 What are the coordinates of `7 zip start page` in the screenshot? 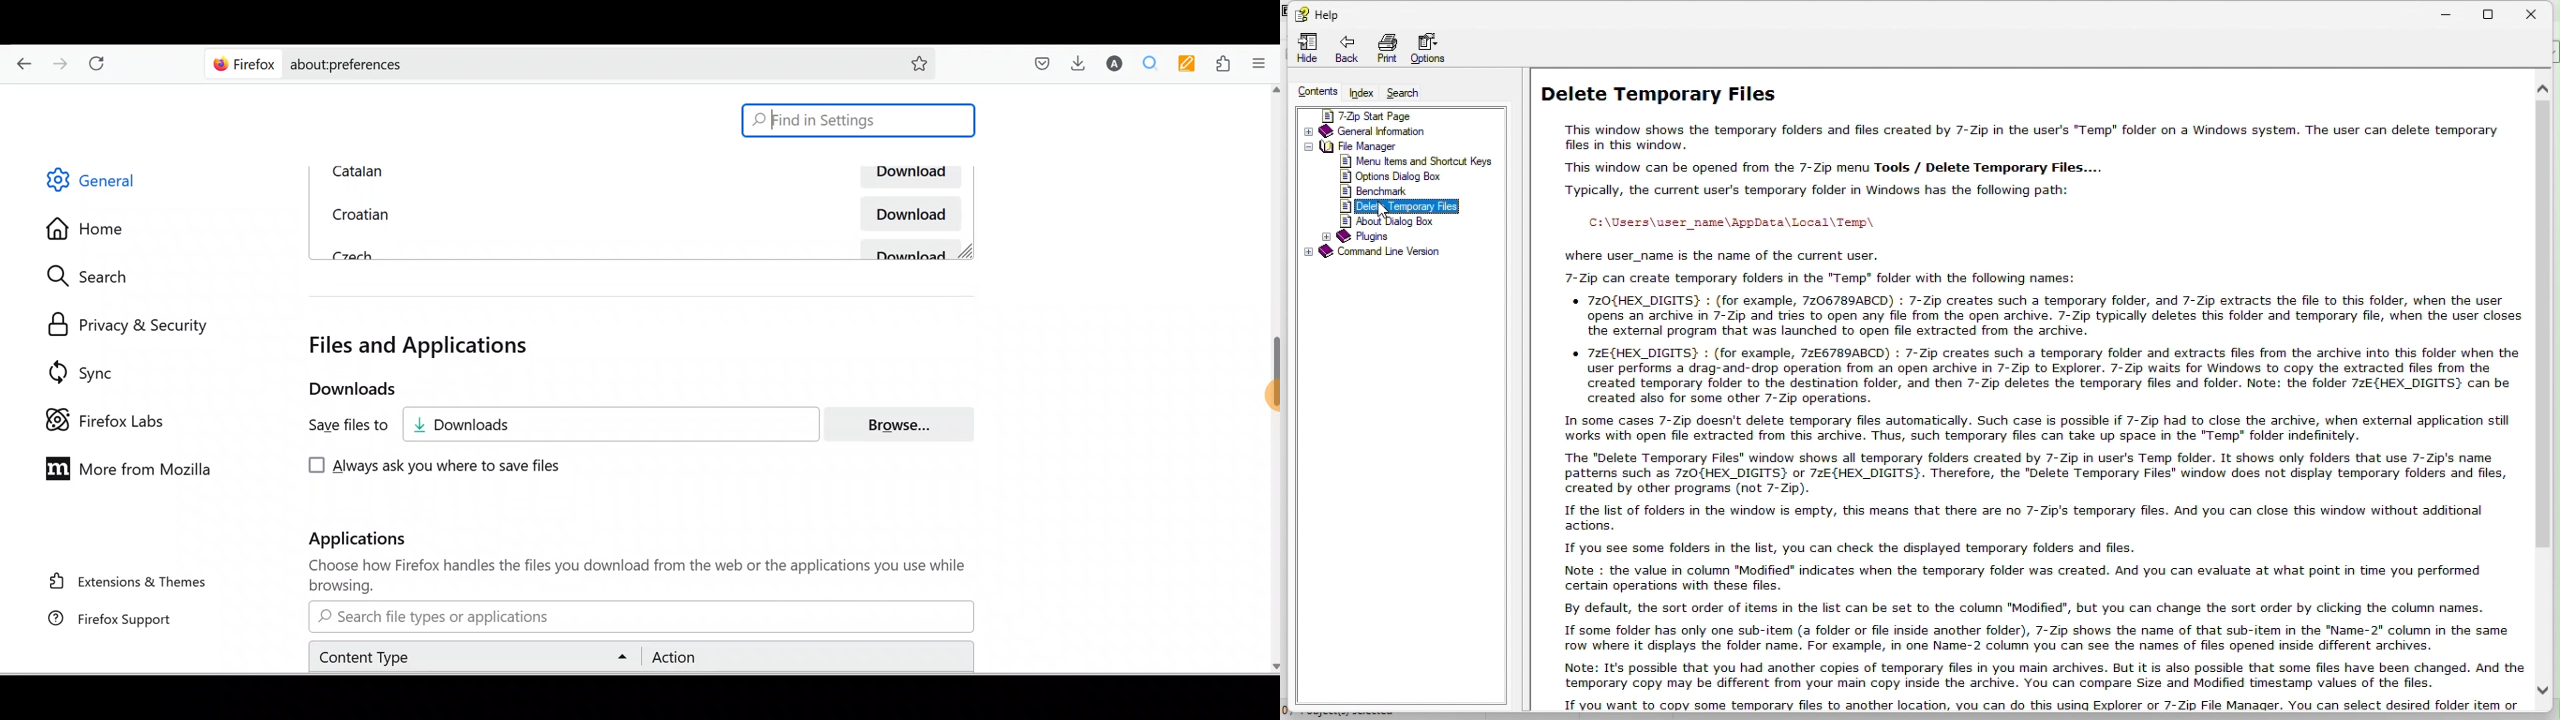 It's located at (1399, 113).